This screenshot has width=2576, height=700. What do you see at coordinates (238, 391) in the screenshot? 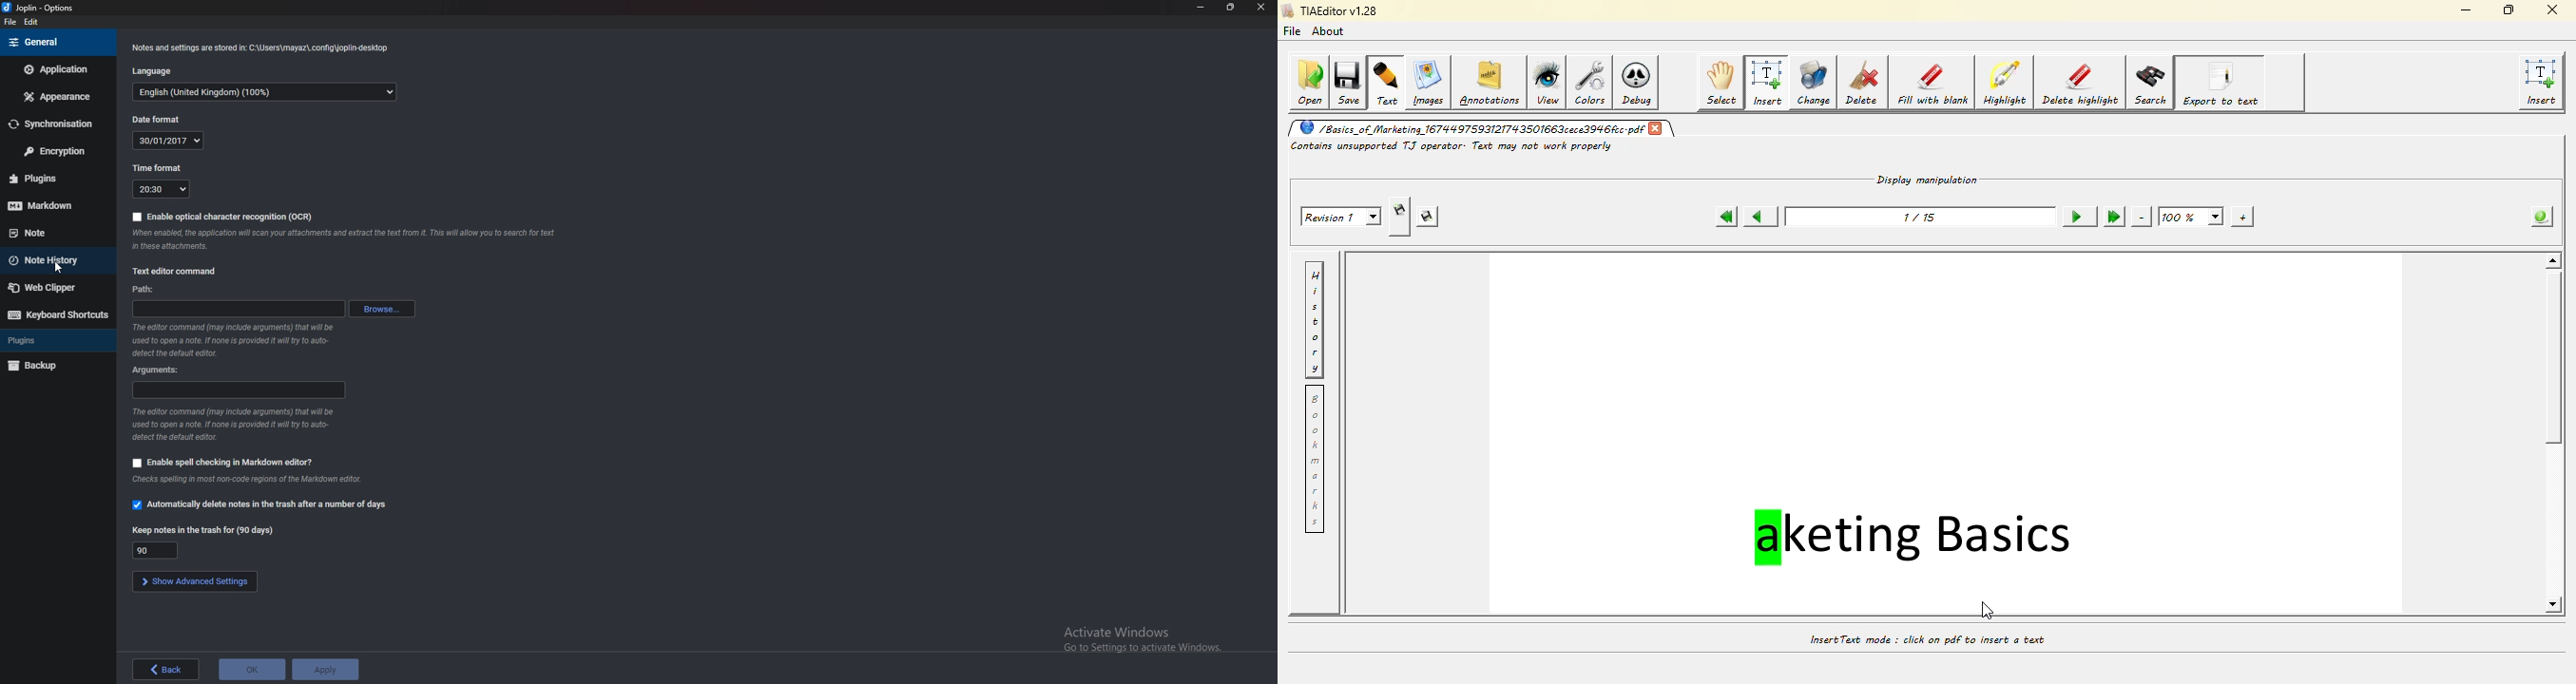
I see `Arguments` at bounding box center [238, 391].